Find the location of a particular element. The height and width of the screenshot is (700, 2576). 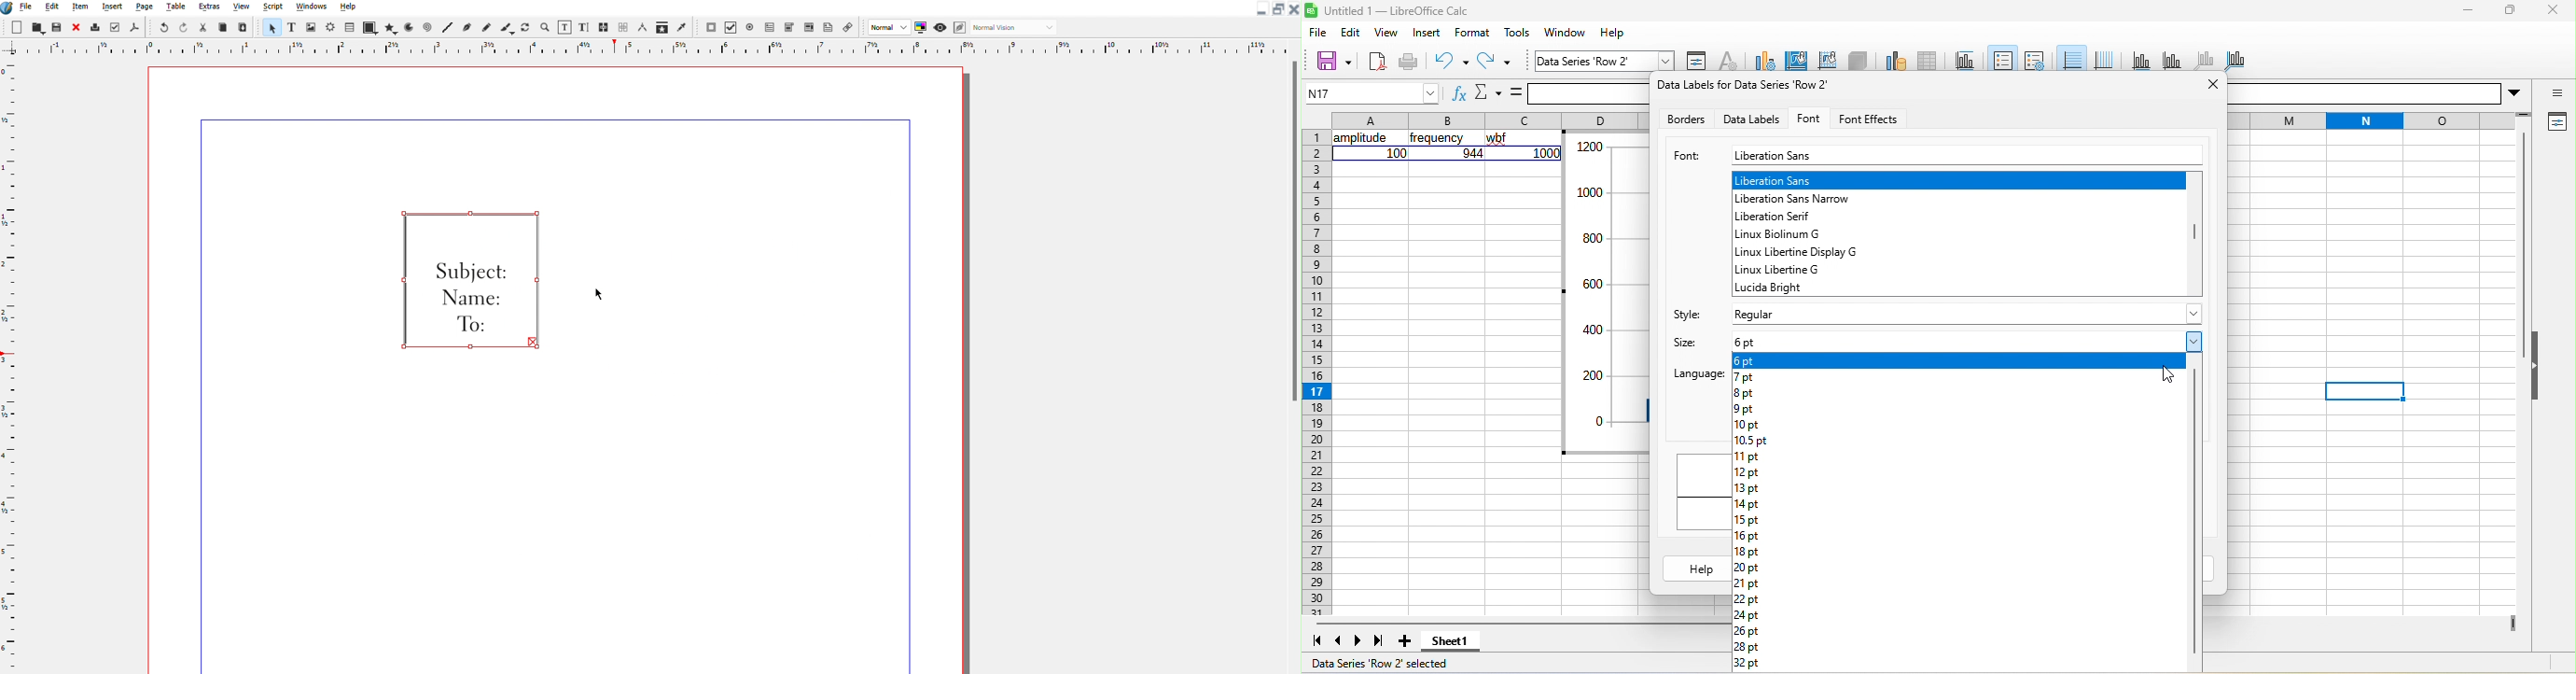

wbf is located at coordinates (1501, 139).